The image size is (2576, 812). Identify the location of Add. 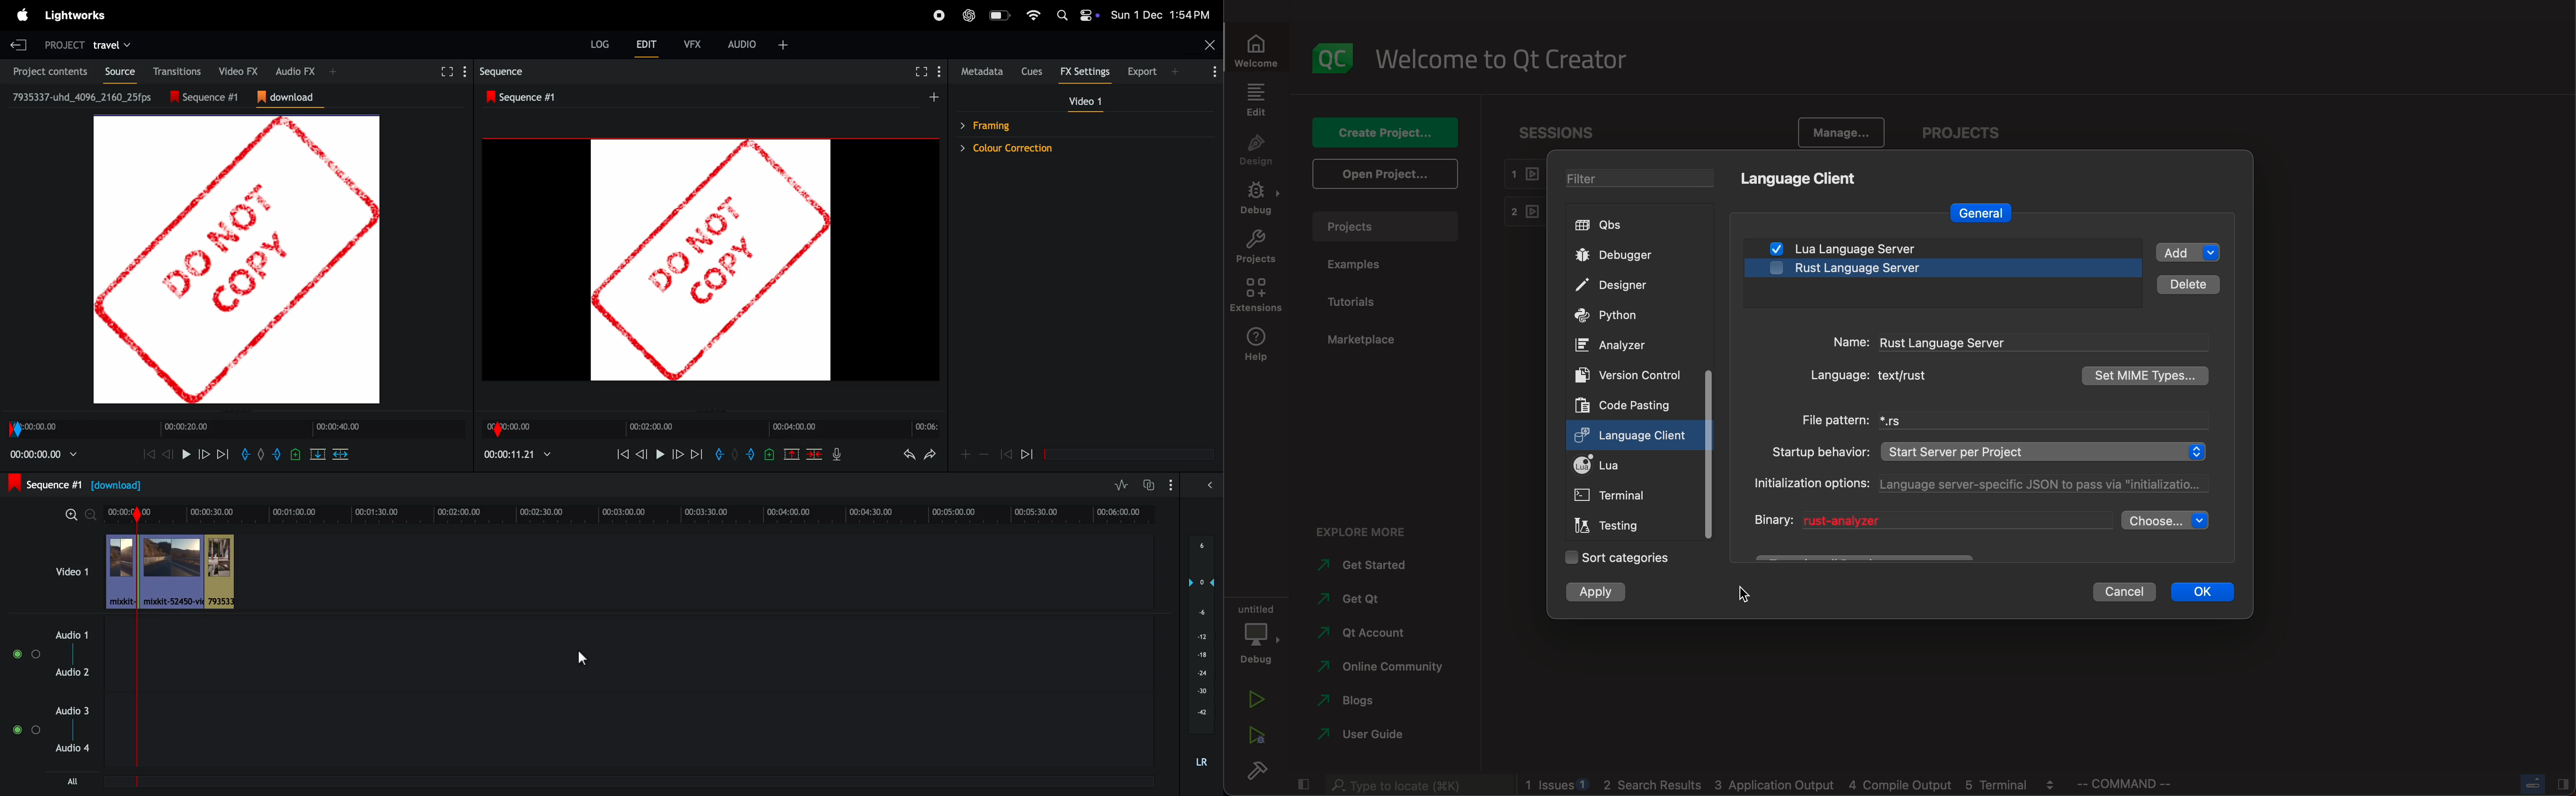
(784, 45).